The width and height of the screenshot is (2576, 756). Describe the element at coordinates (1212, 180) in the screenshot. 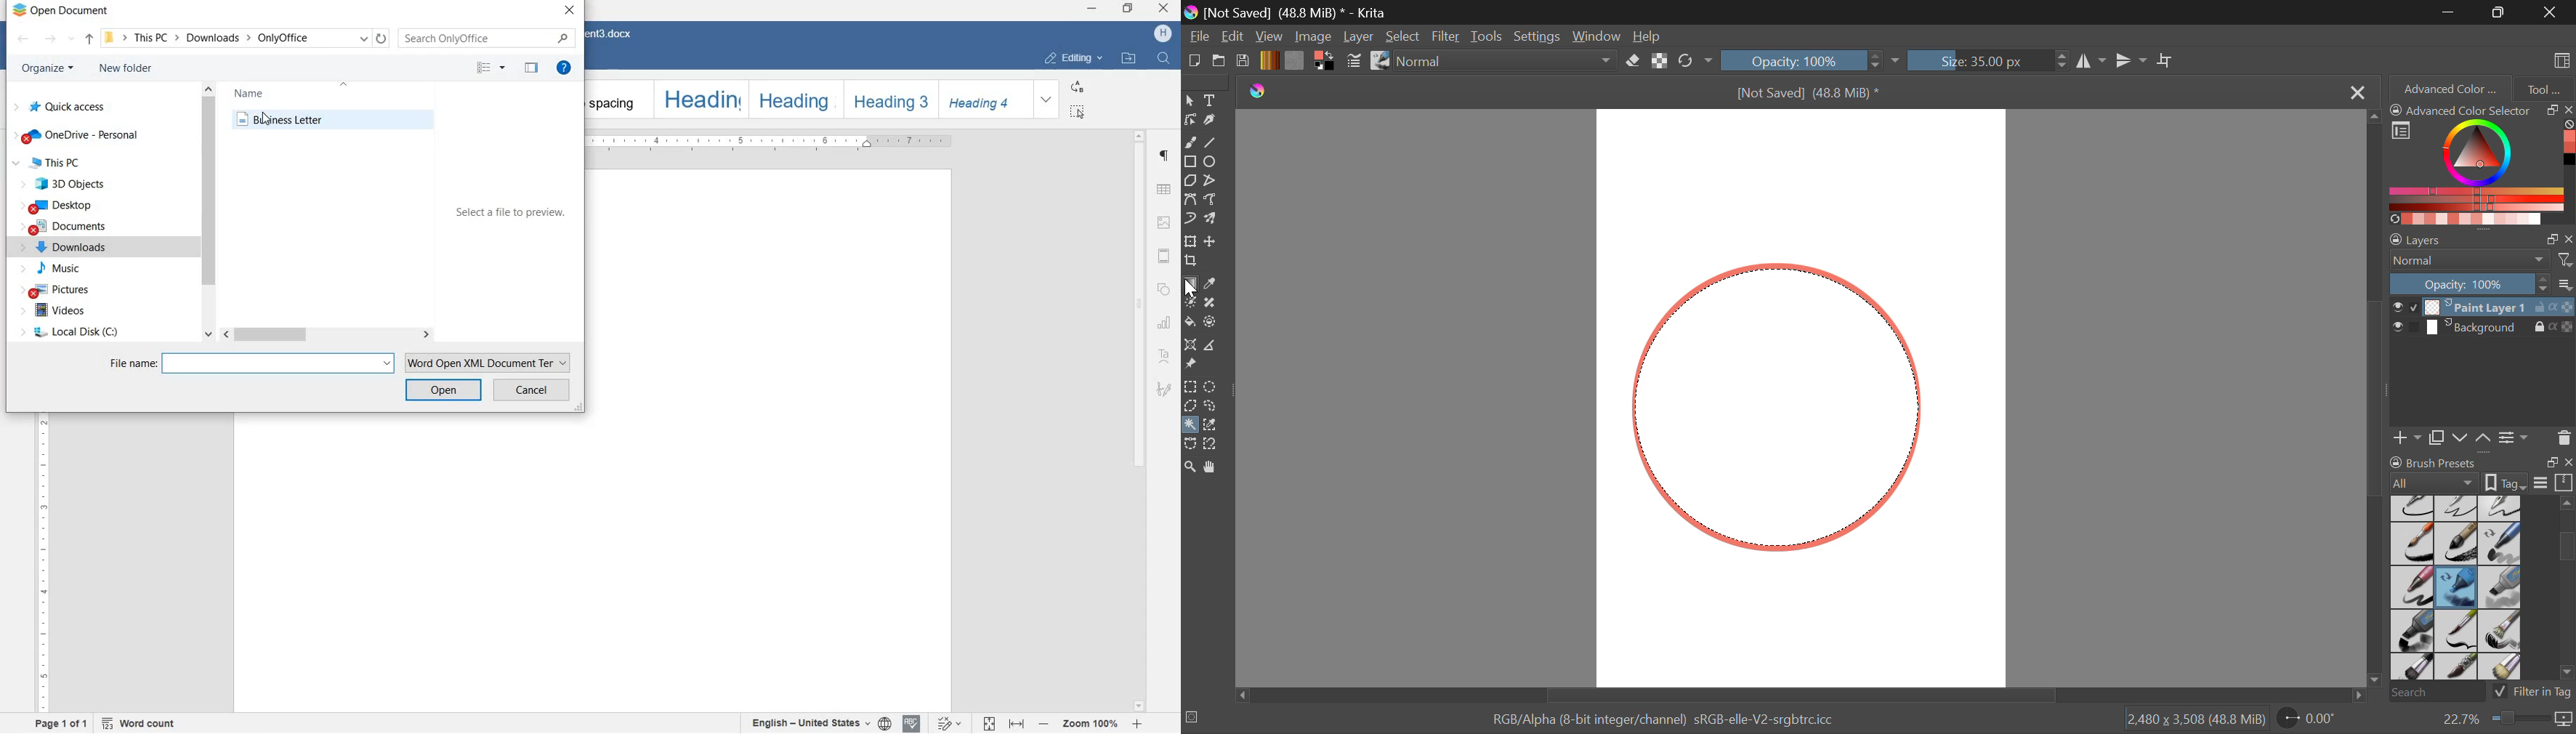

I see `Polyline Tool` at that location.